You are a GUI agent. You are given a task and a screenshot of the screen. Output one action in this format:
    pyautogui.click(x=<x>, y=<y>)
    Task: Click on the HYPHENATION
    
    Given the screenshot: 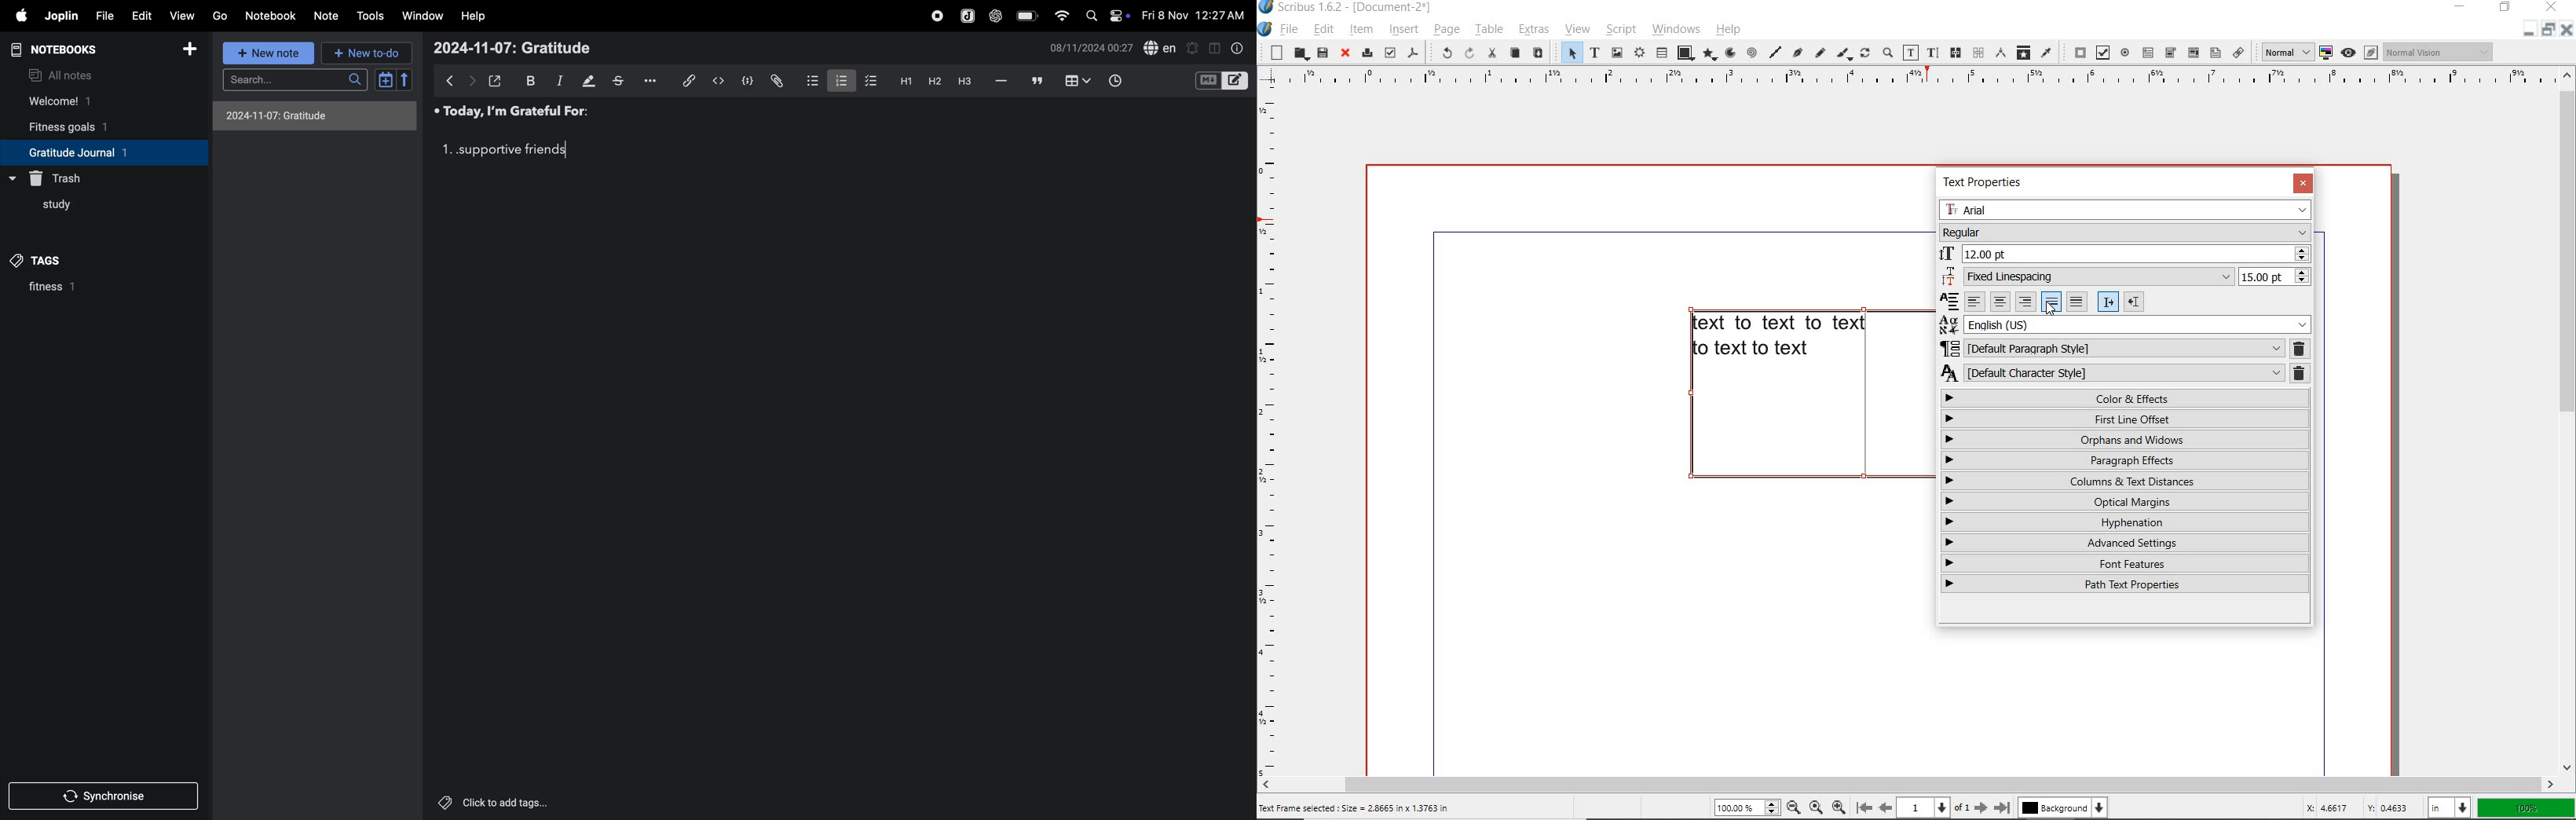 What is the action you would take?
    pyautogui.click(x=2125, y=524)
    